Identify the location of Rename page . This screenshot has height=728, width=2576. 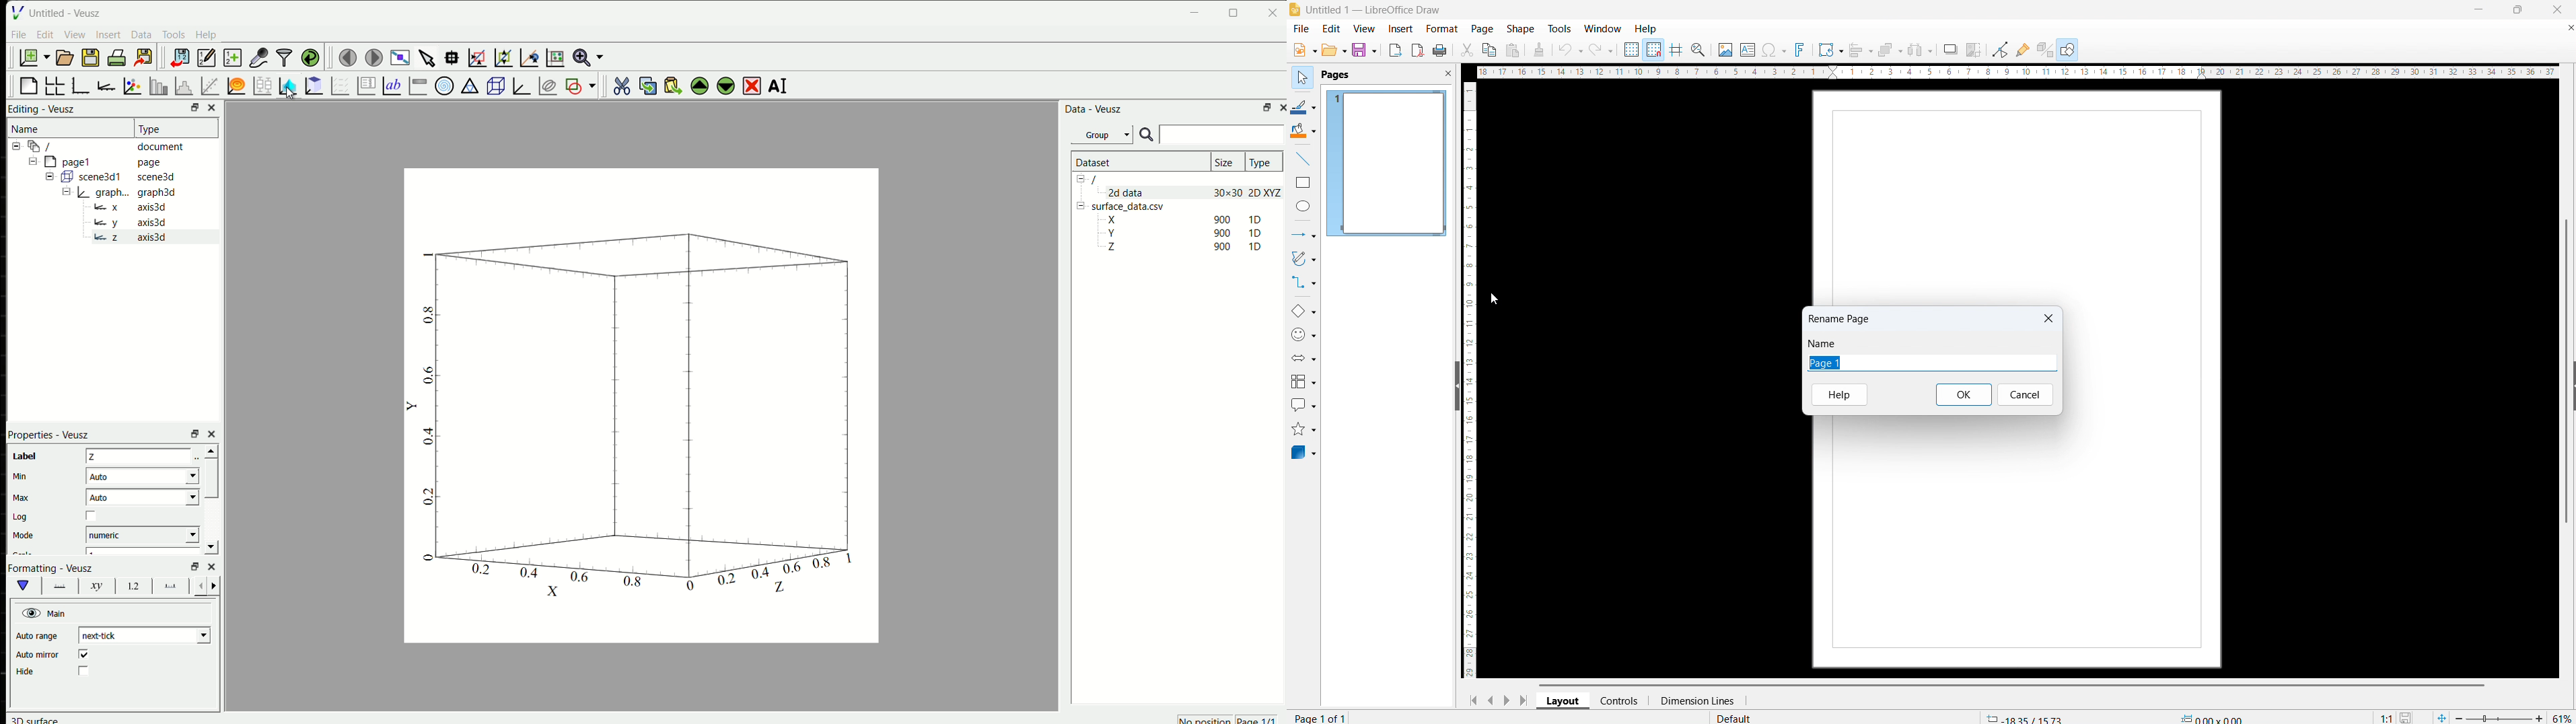
(1839, 320).